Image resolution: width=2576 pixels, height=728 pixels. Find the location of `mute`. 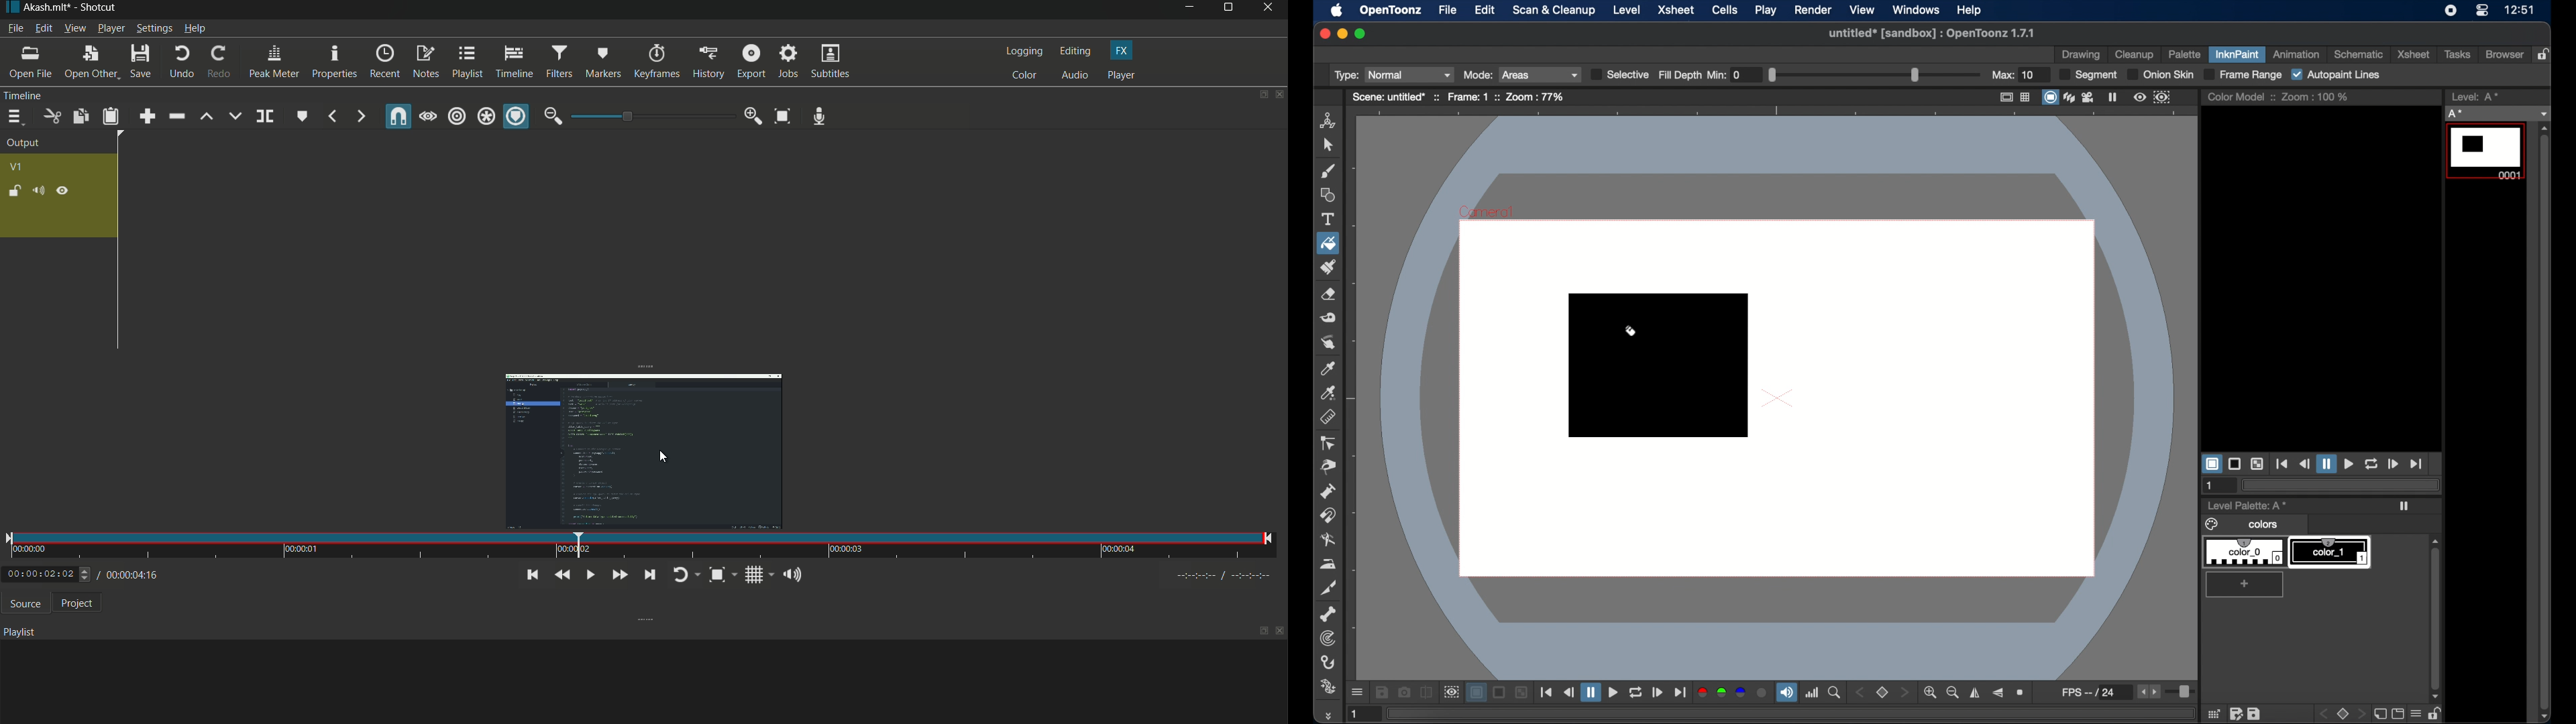

mute is located at coordinates (38, 190).